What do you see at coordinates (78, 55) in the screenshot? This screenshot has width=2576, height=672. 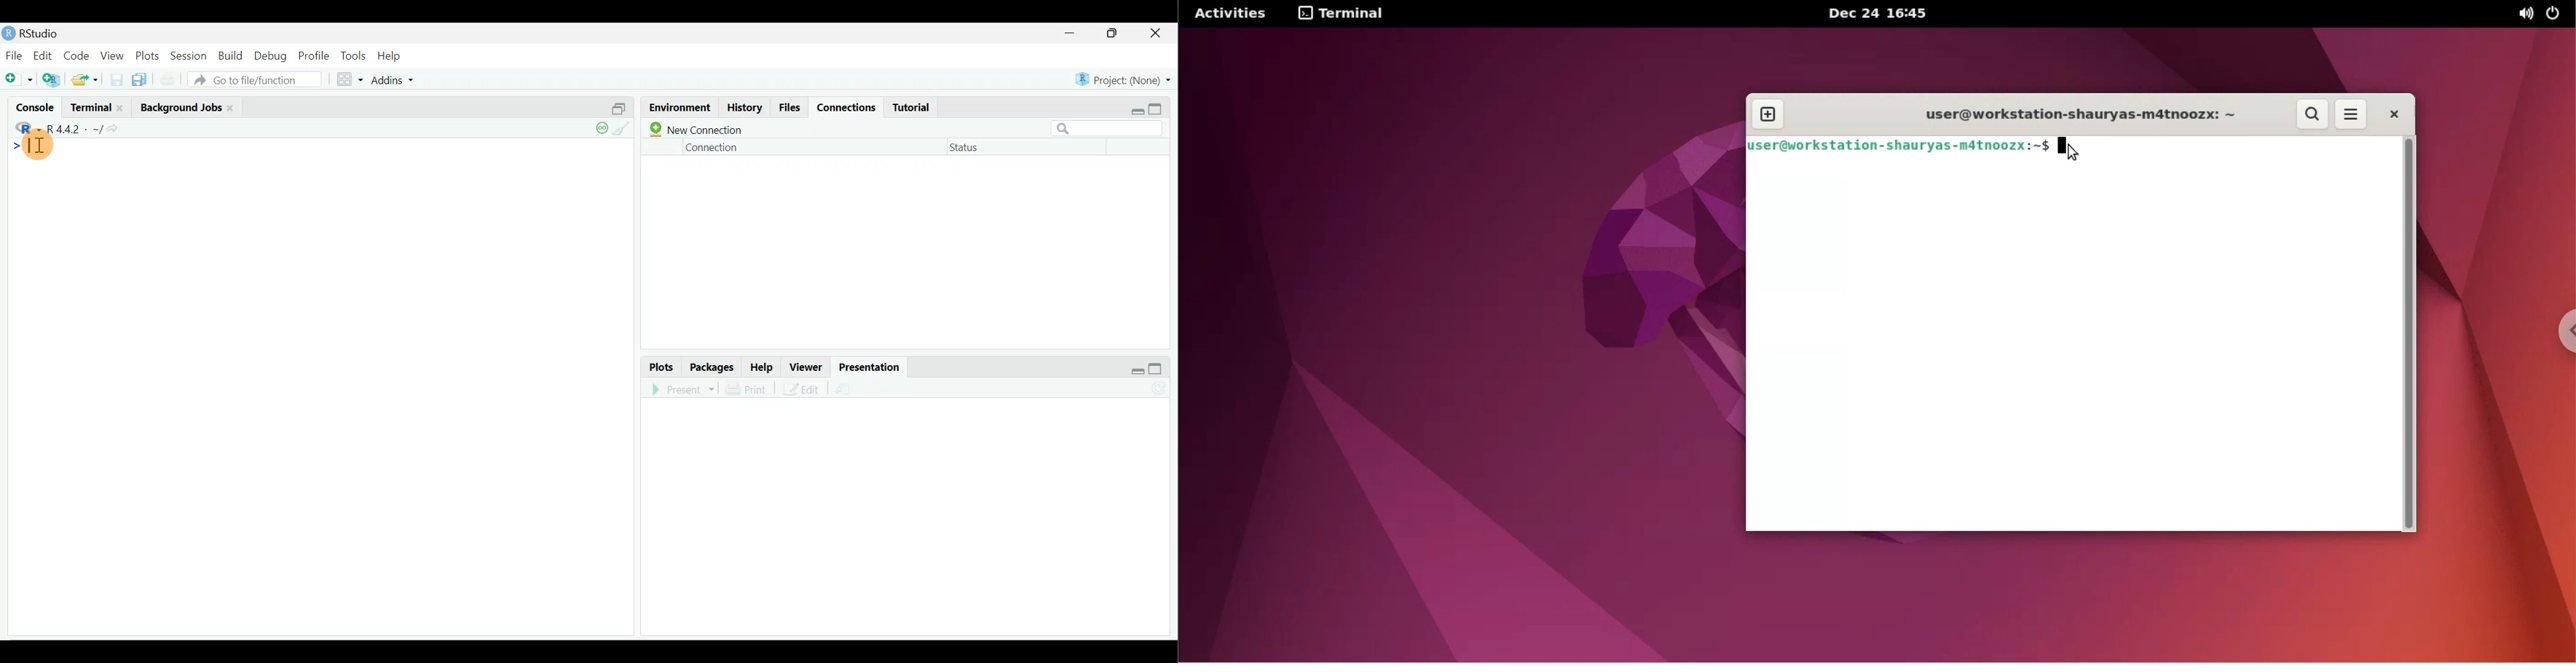 I see `Code` at bounding box center [78, 55].